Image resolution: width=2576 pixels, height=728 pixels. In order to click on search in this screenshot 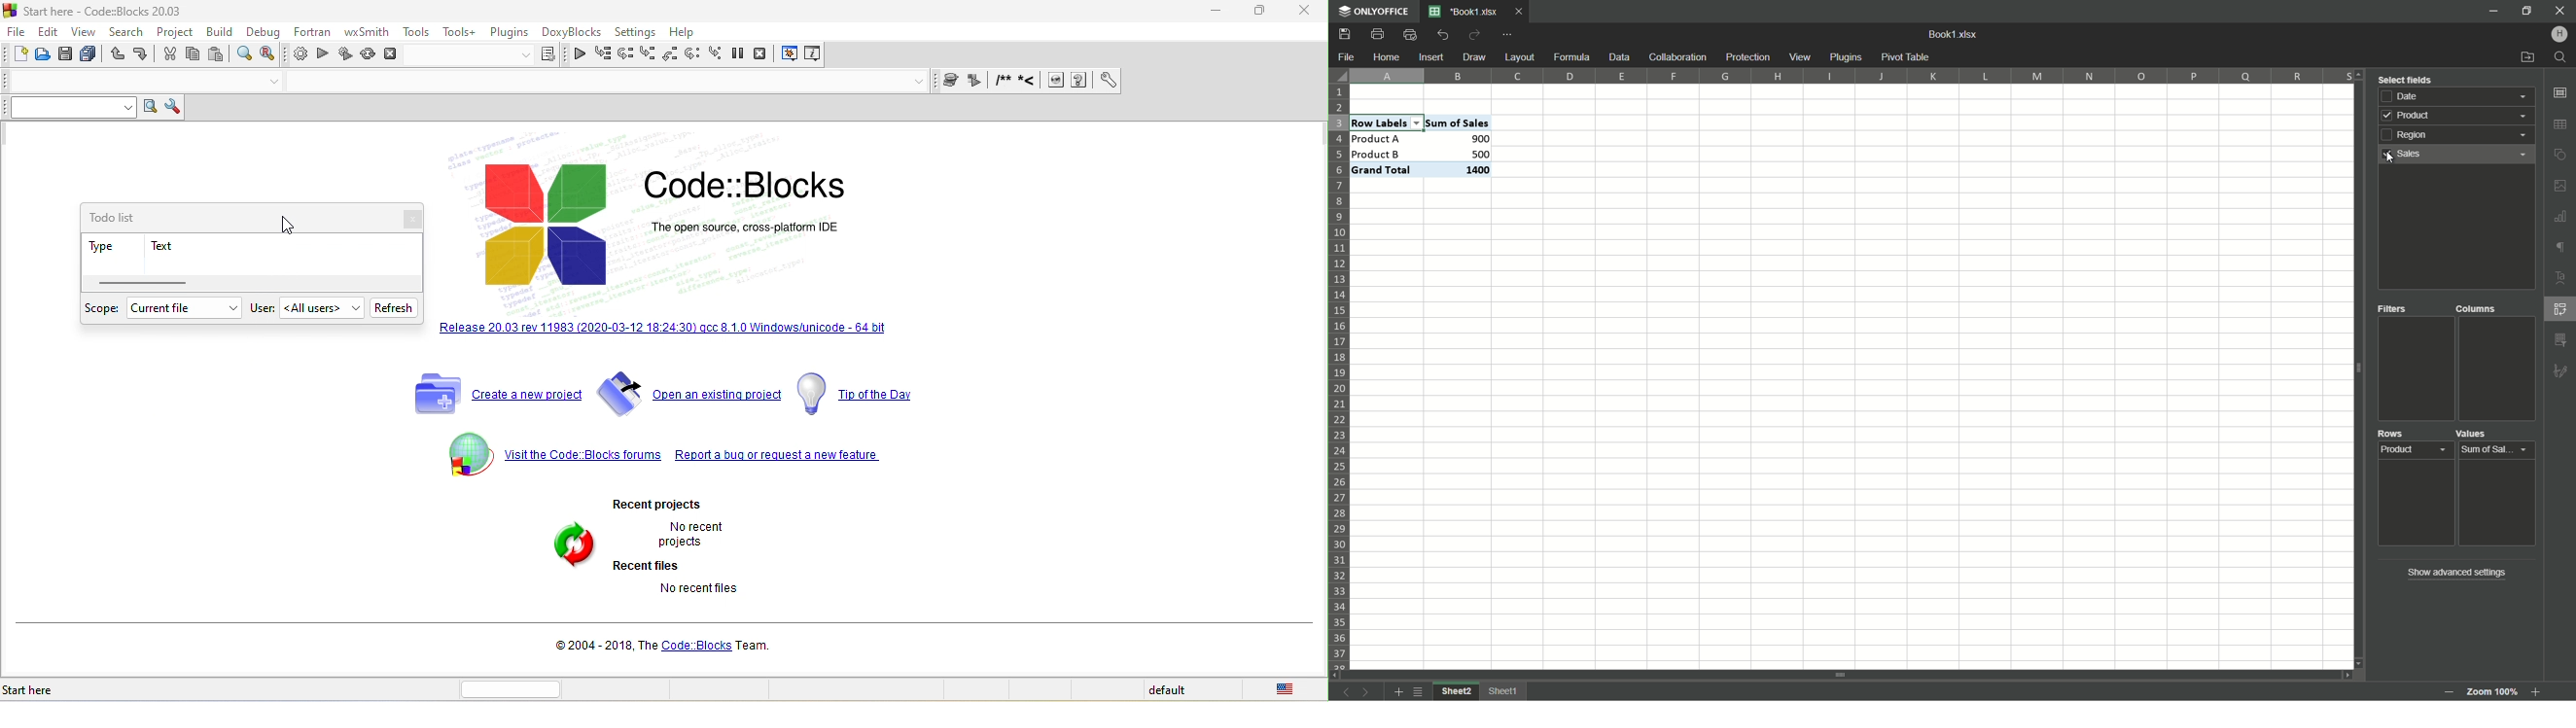, I will do `click(126, 34)`.